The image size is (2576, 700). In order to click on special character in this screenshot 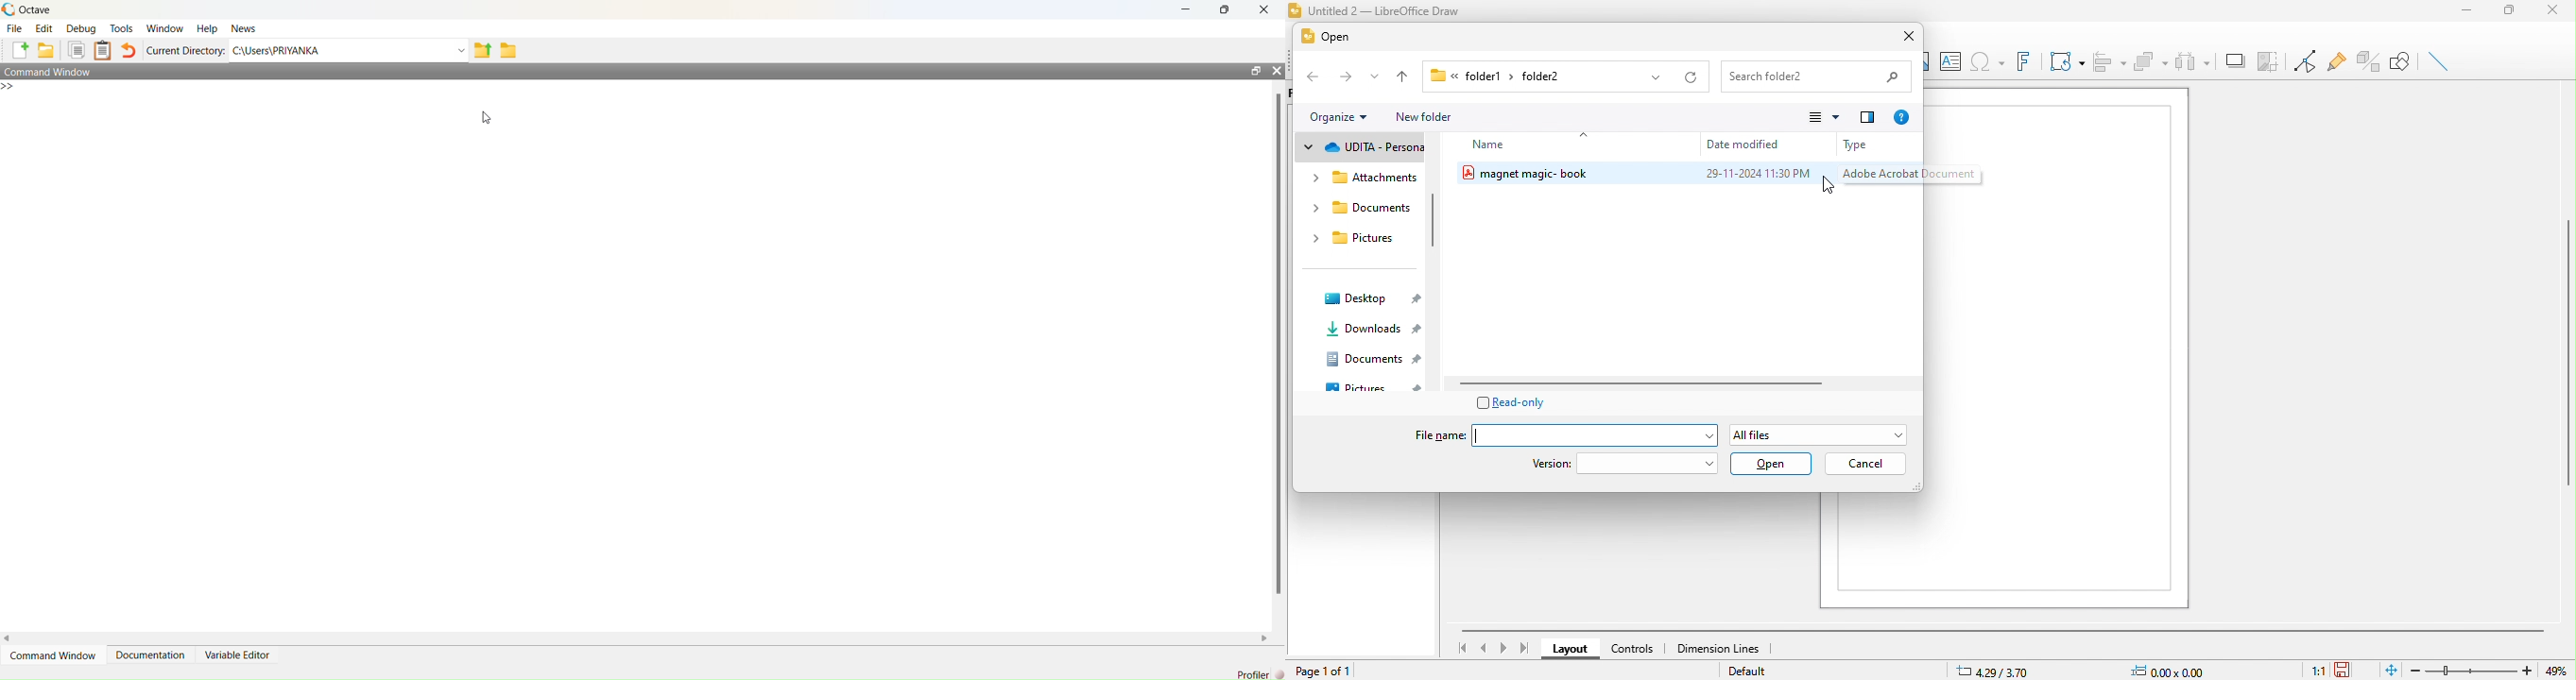, I will do `click(1986, 61)`.